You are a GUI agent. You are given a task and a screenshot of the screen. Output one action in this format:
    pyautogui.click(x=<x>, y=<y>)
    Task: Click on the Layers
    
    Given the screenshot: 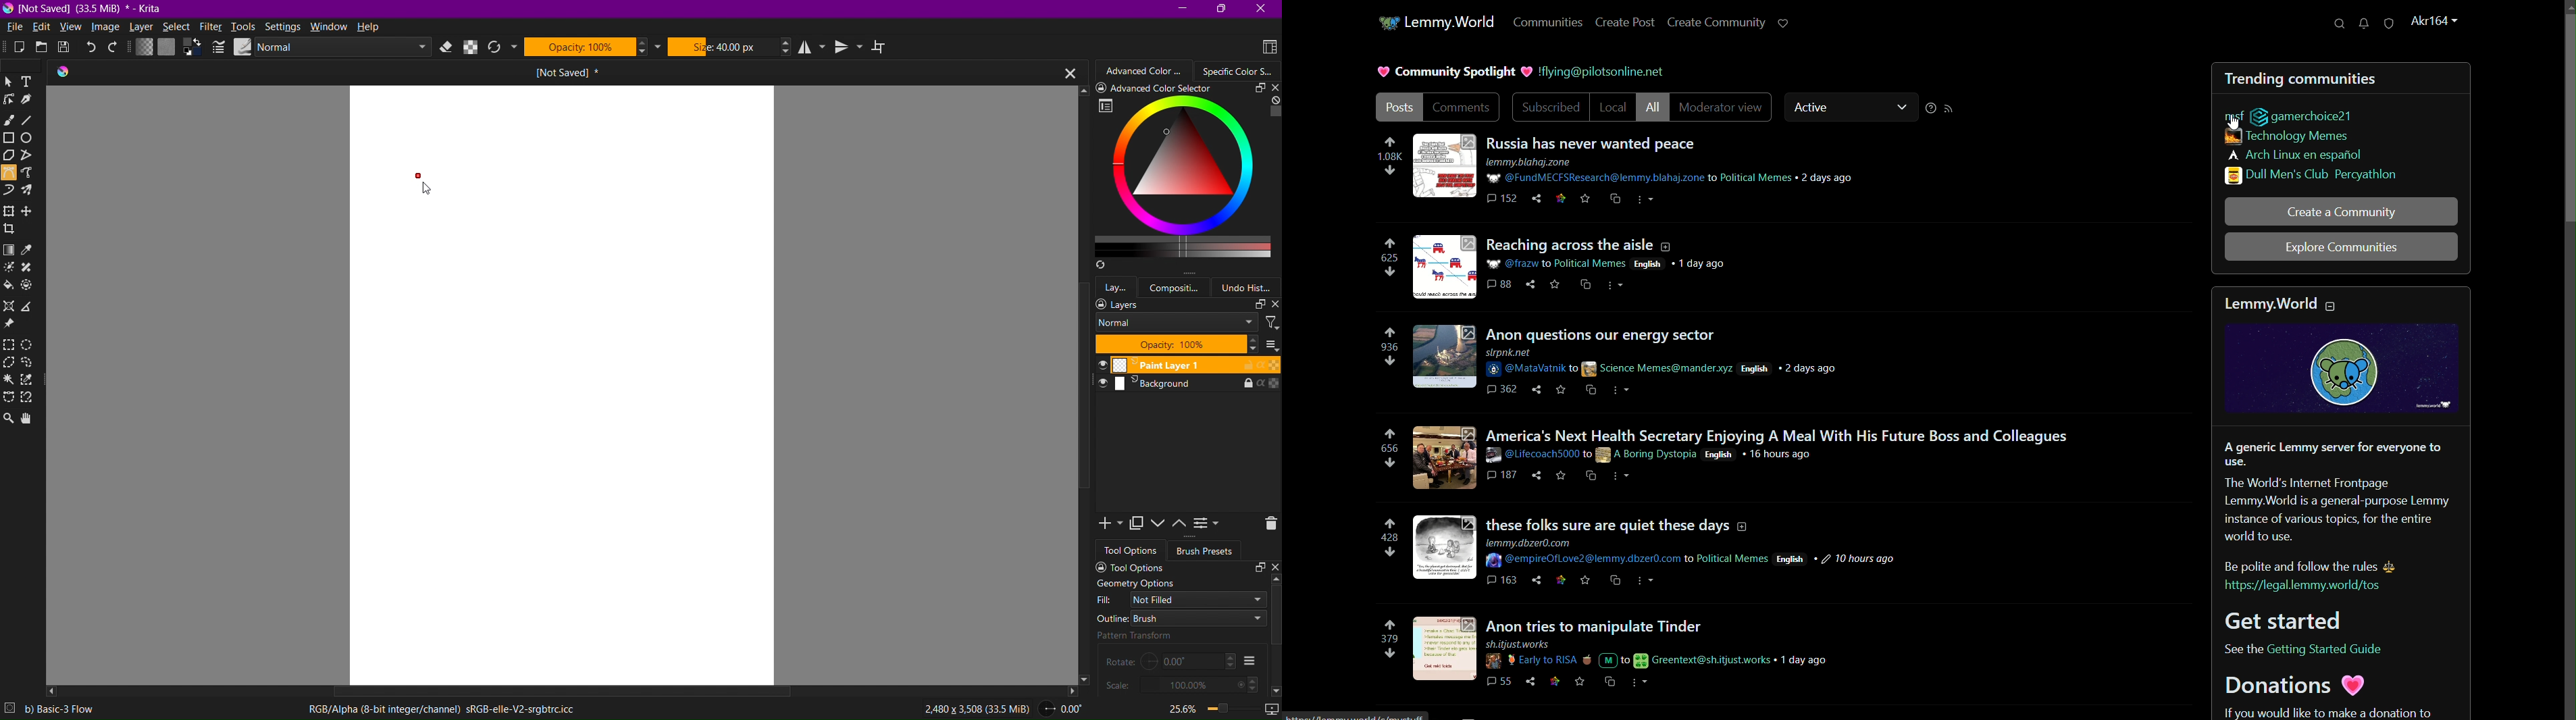 What is the action you would take?
    pyautogui.click(x=1117, y=286)
    